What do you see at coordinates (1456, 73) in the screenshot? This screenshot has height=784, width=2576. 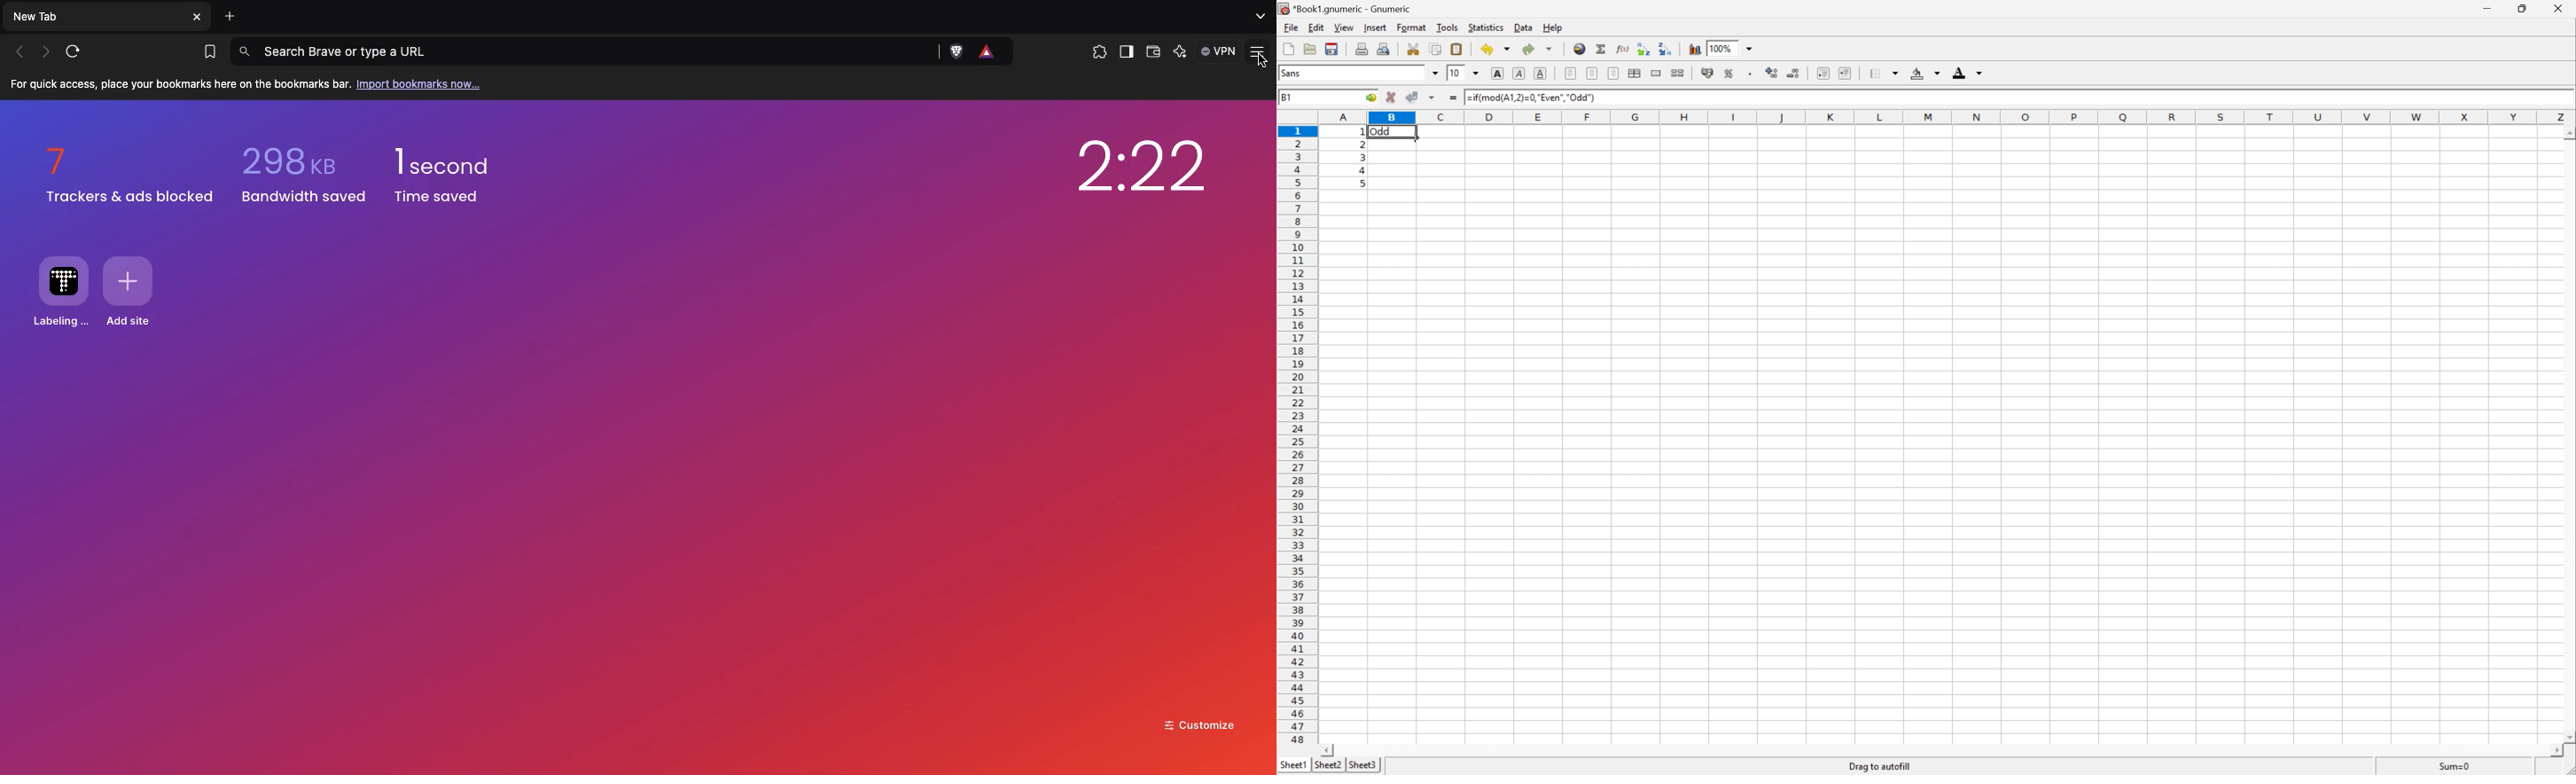 I see `10` at bounding box center [1456, 73].